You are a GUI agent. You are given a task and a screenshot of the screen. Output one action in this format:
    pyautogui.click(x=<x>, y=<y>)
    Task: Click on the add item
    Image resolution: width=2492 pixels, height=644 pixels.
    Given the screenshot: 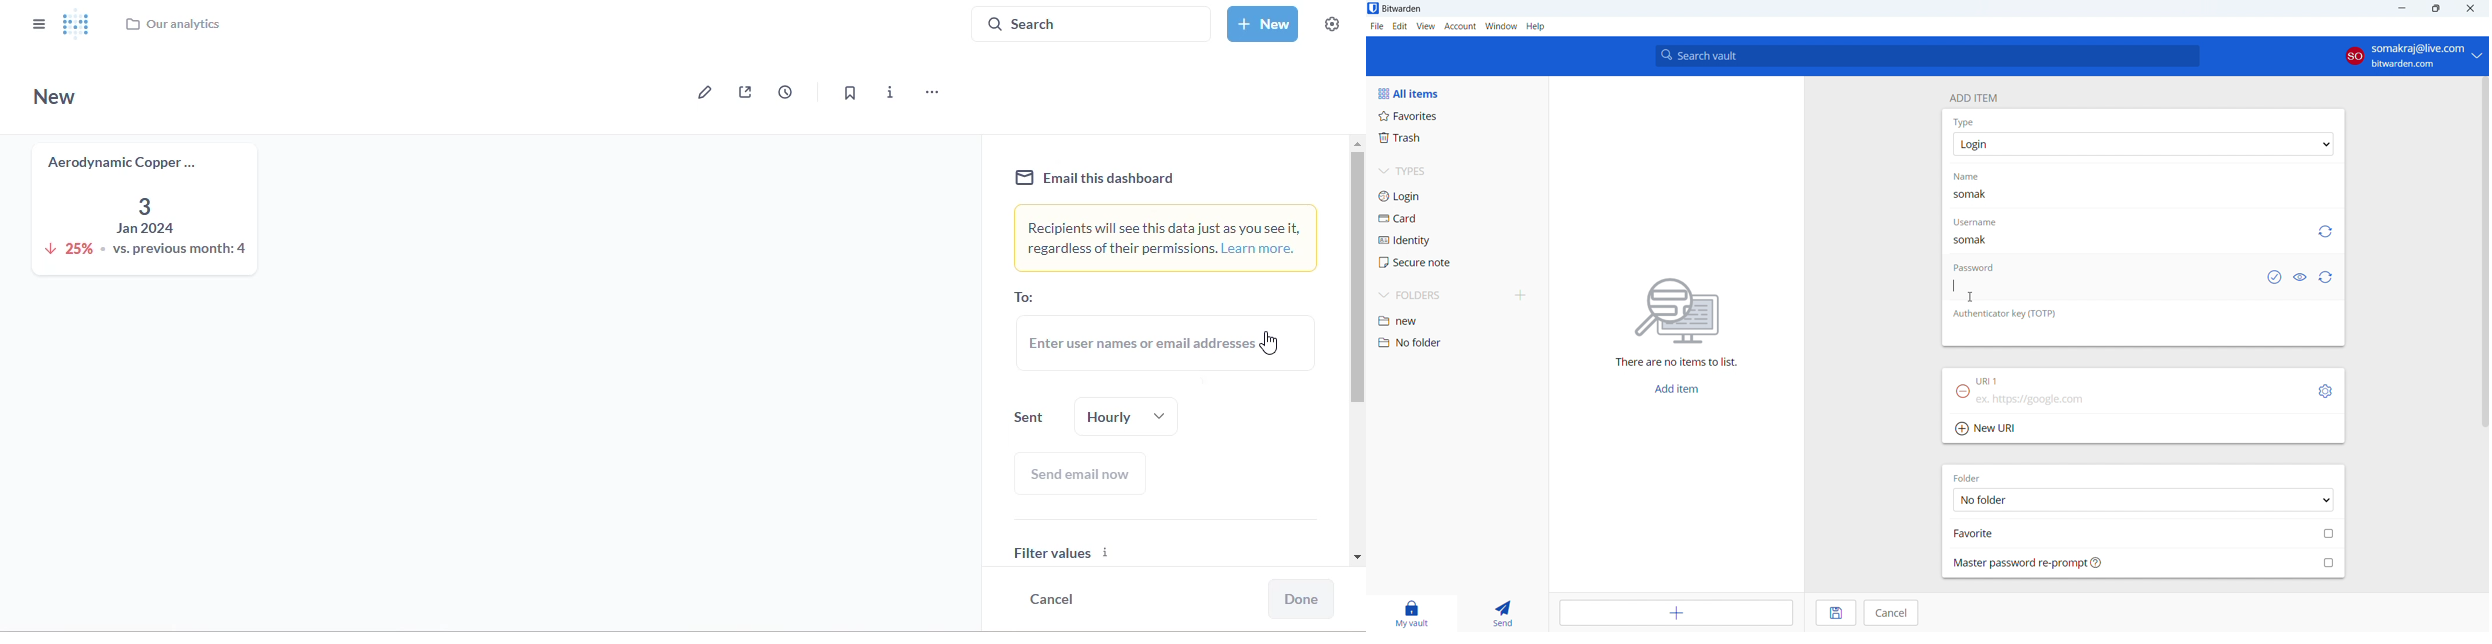 What is the action you would take?
    pyautogui.click(x=1678, y=613)
    